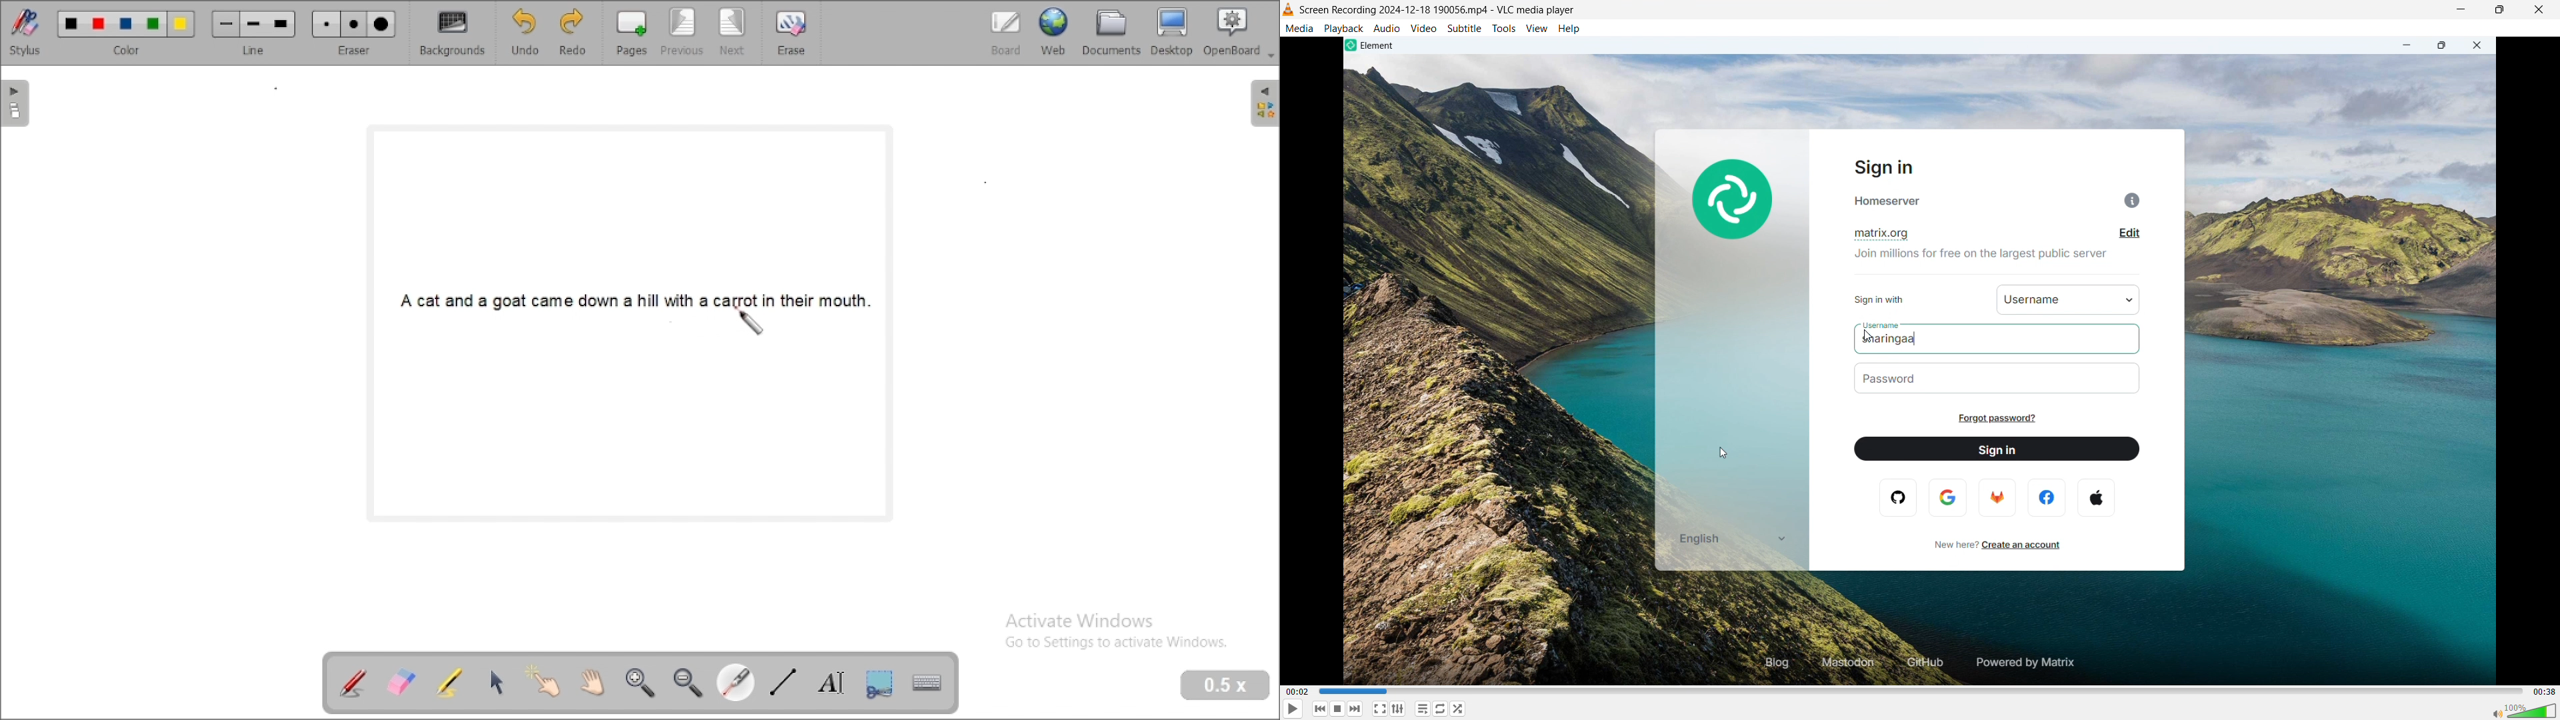  I want to click on close, so click(2473, 46).